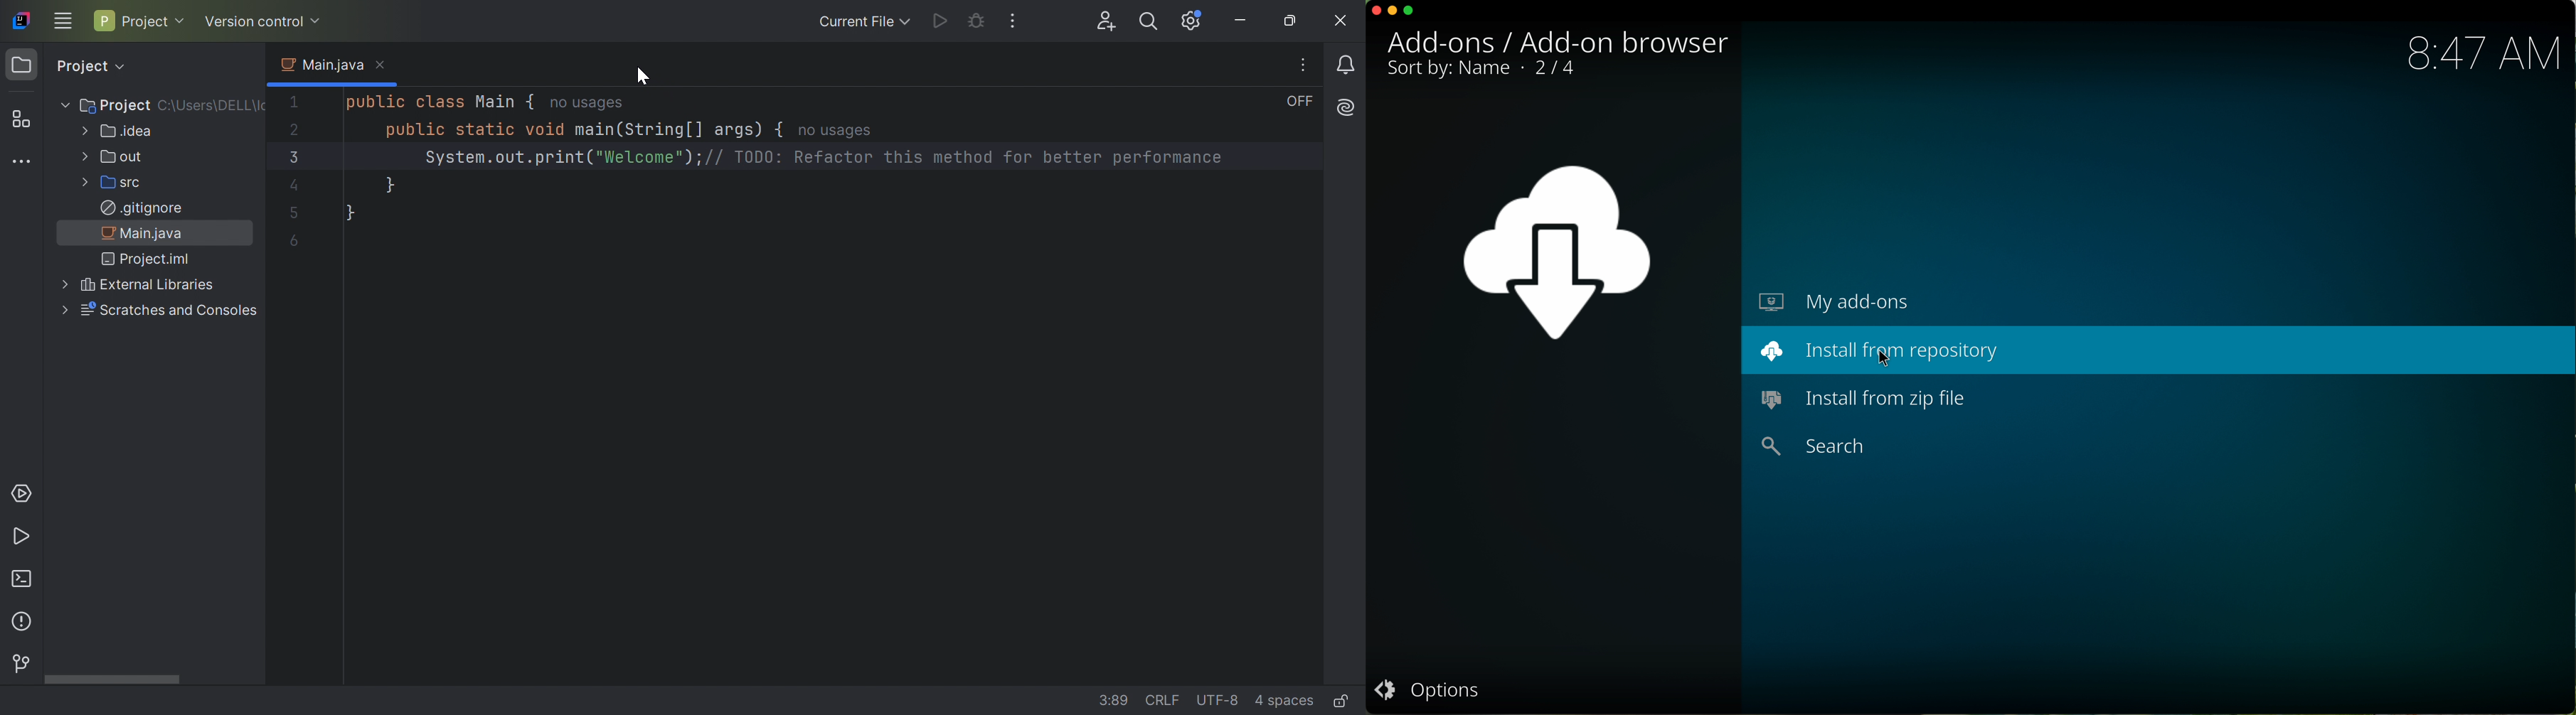 Image resolution: width=2576 pixels, height=728 pixels. Describe the element at coordinates (2482, 53) in the screenshot. I see `hour` at that location.